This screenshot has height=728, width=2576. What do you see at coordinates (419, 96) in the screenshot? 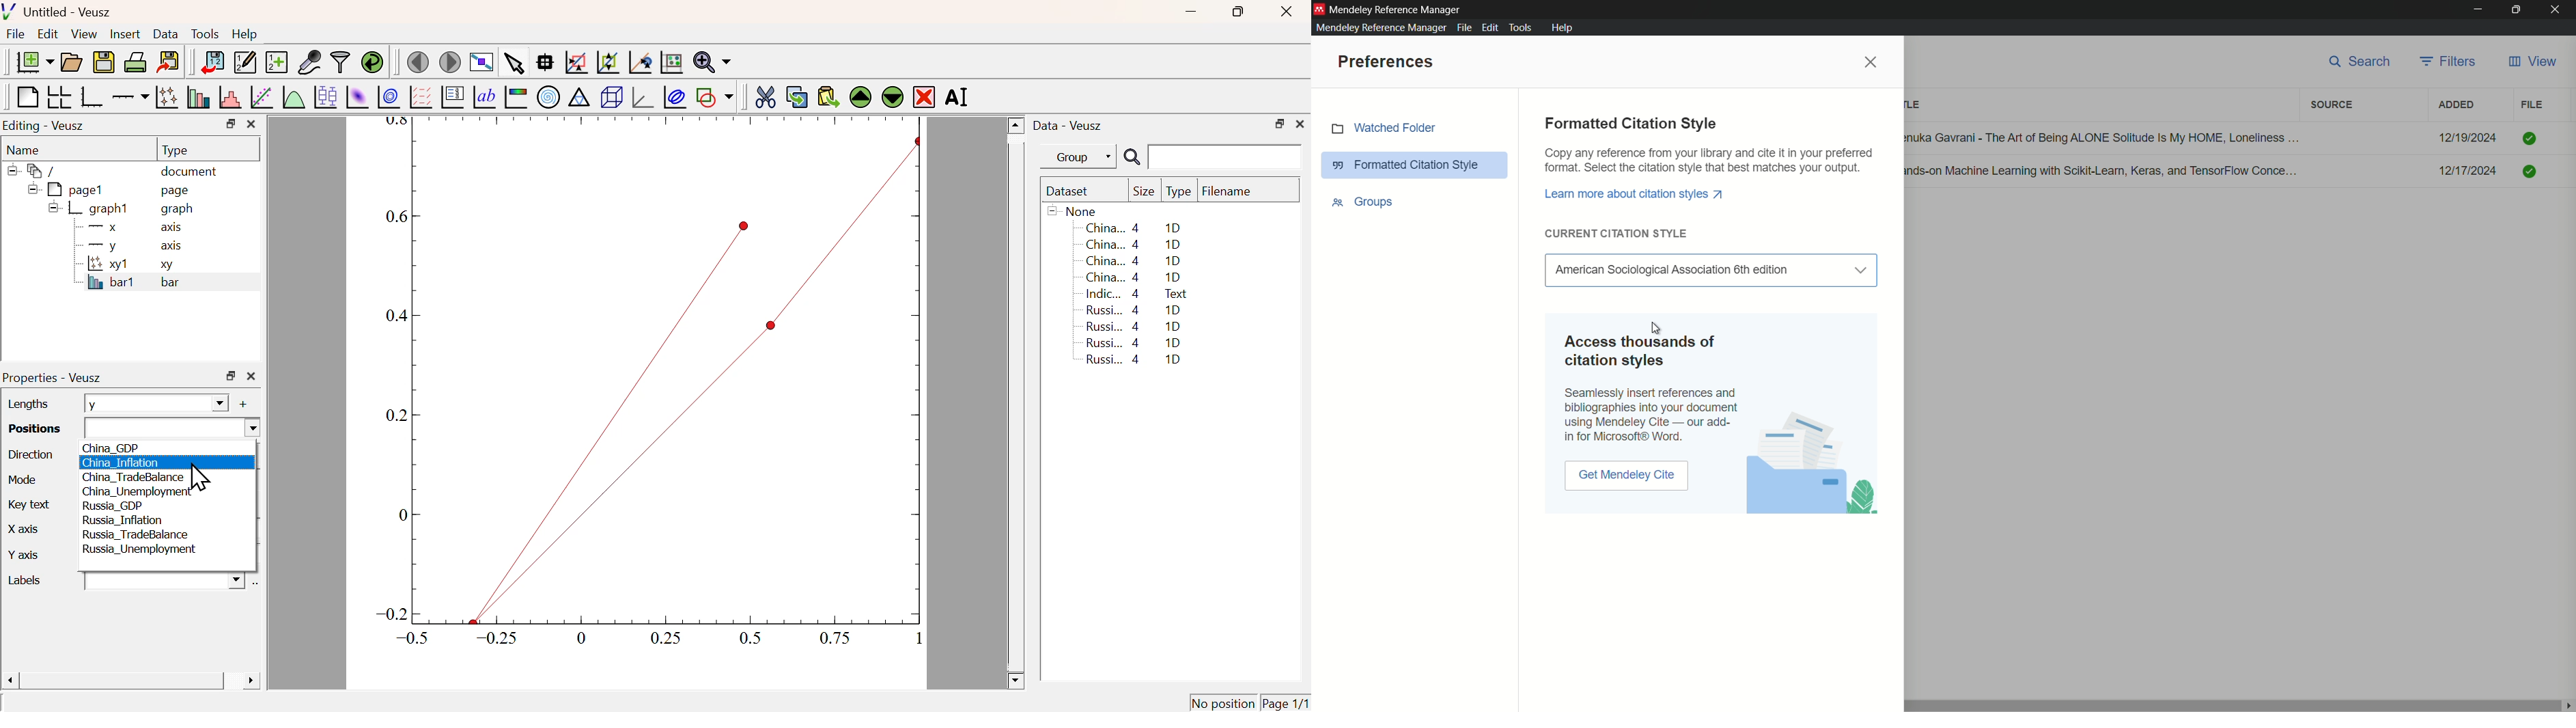
I see `Plot Vector Field` at bounding box center [419, 96].